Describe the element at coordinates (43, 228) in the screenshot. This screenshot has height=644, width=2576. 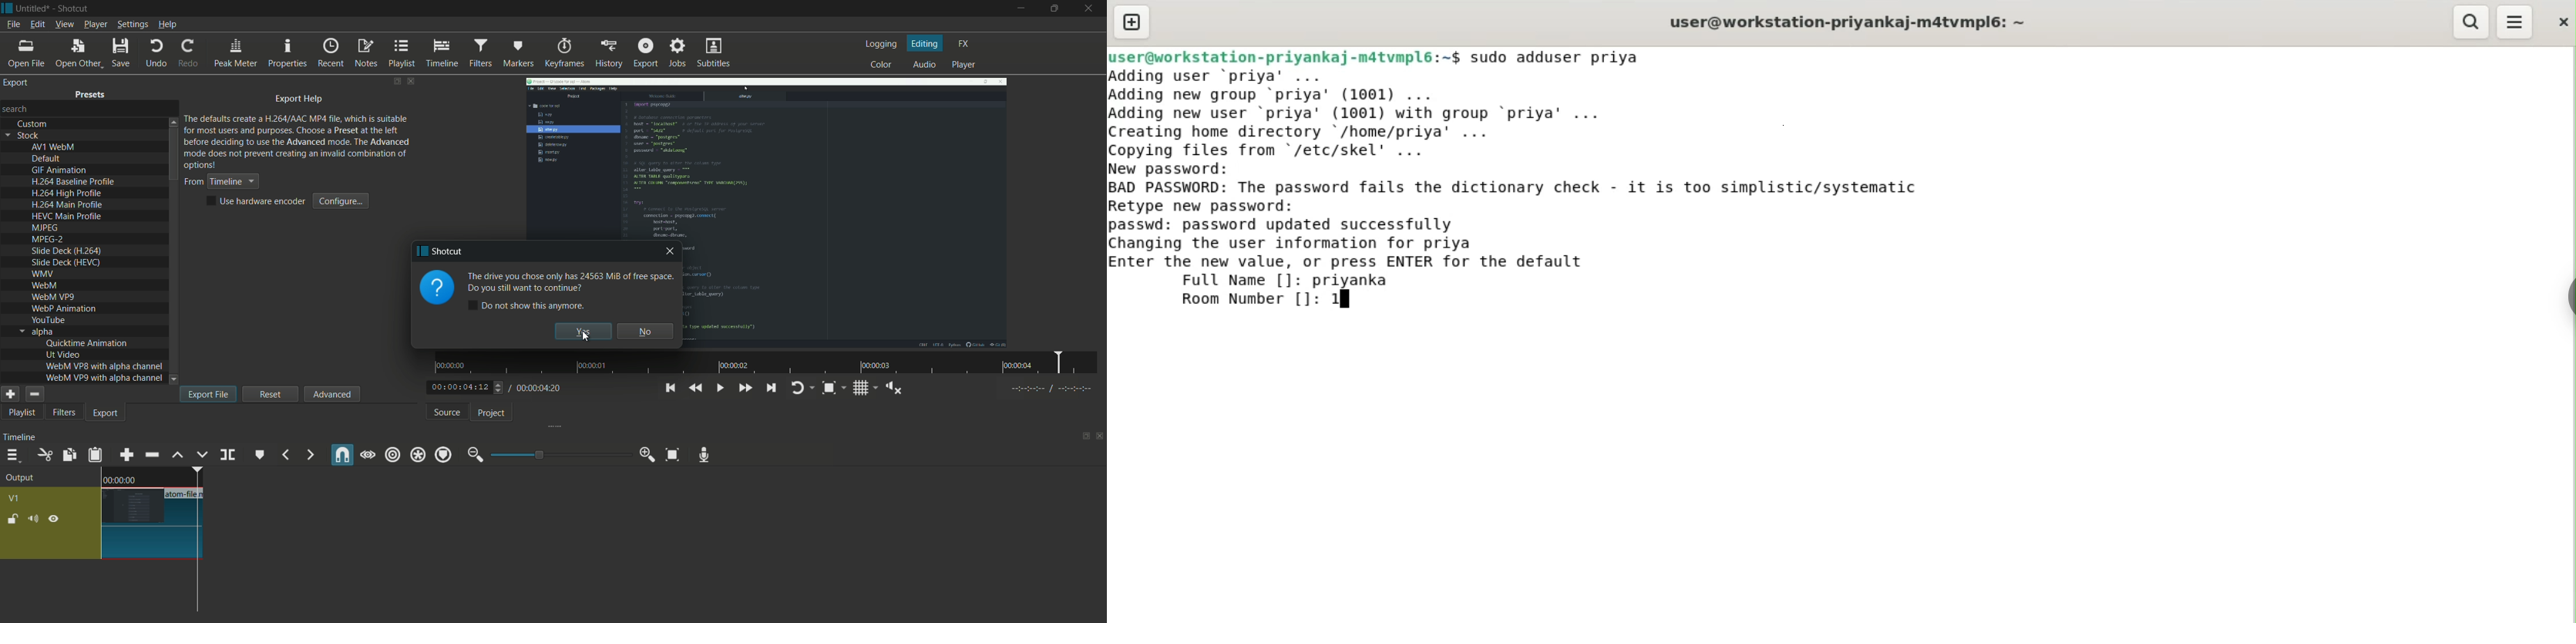
I see `mjpeg` at that location.